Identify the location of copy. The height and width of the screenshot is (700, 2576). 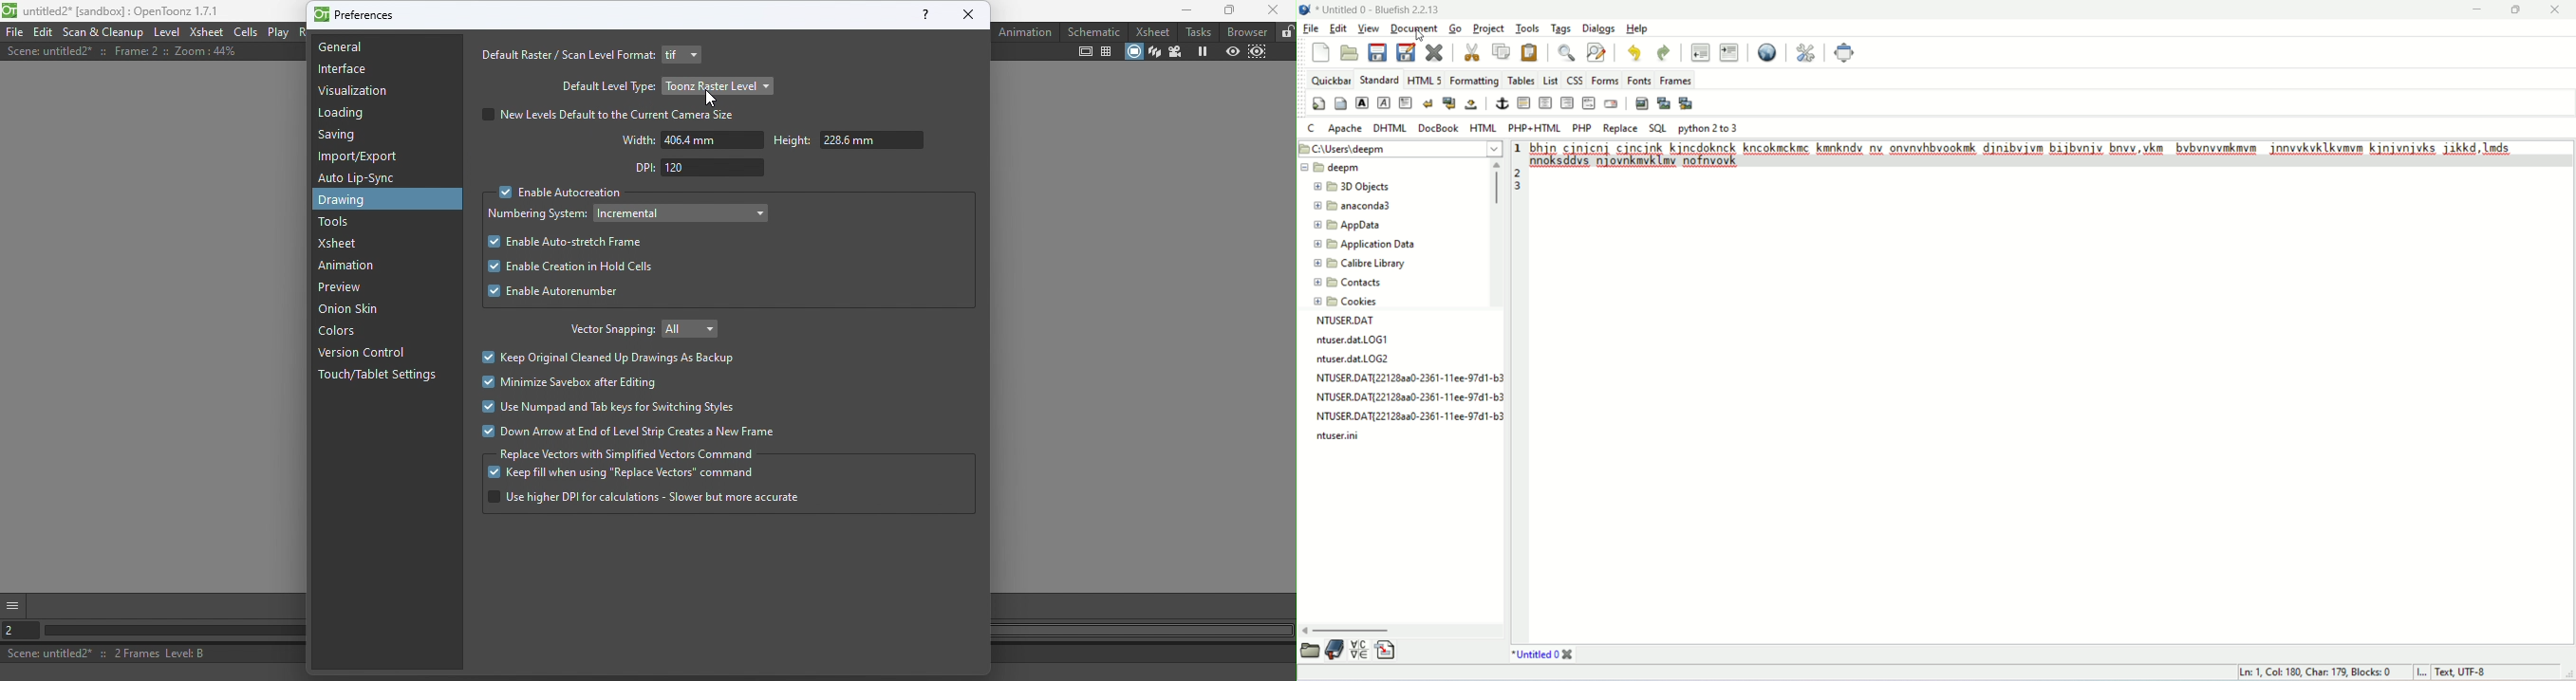
(1503, 52).